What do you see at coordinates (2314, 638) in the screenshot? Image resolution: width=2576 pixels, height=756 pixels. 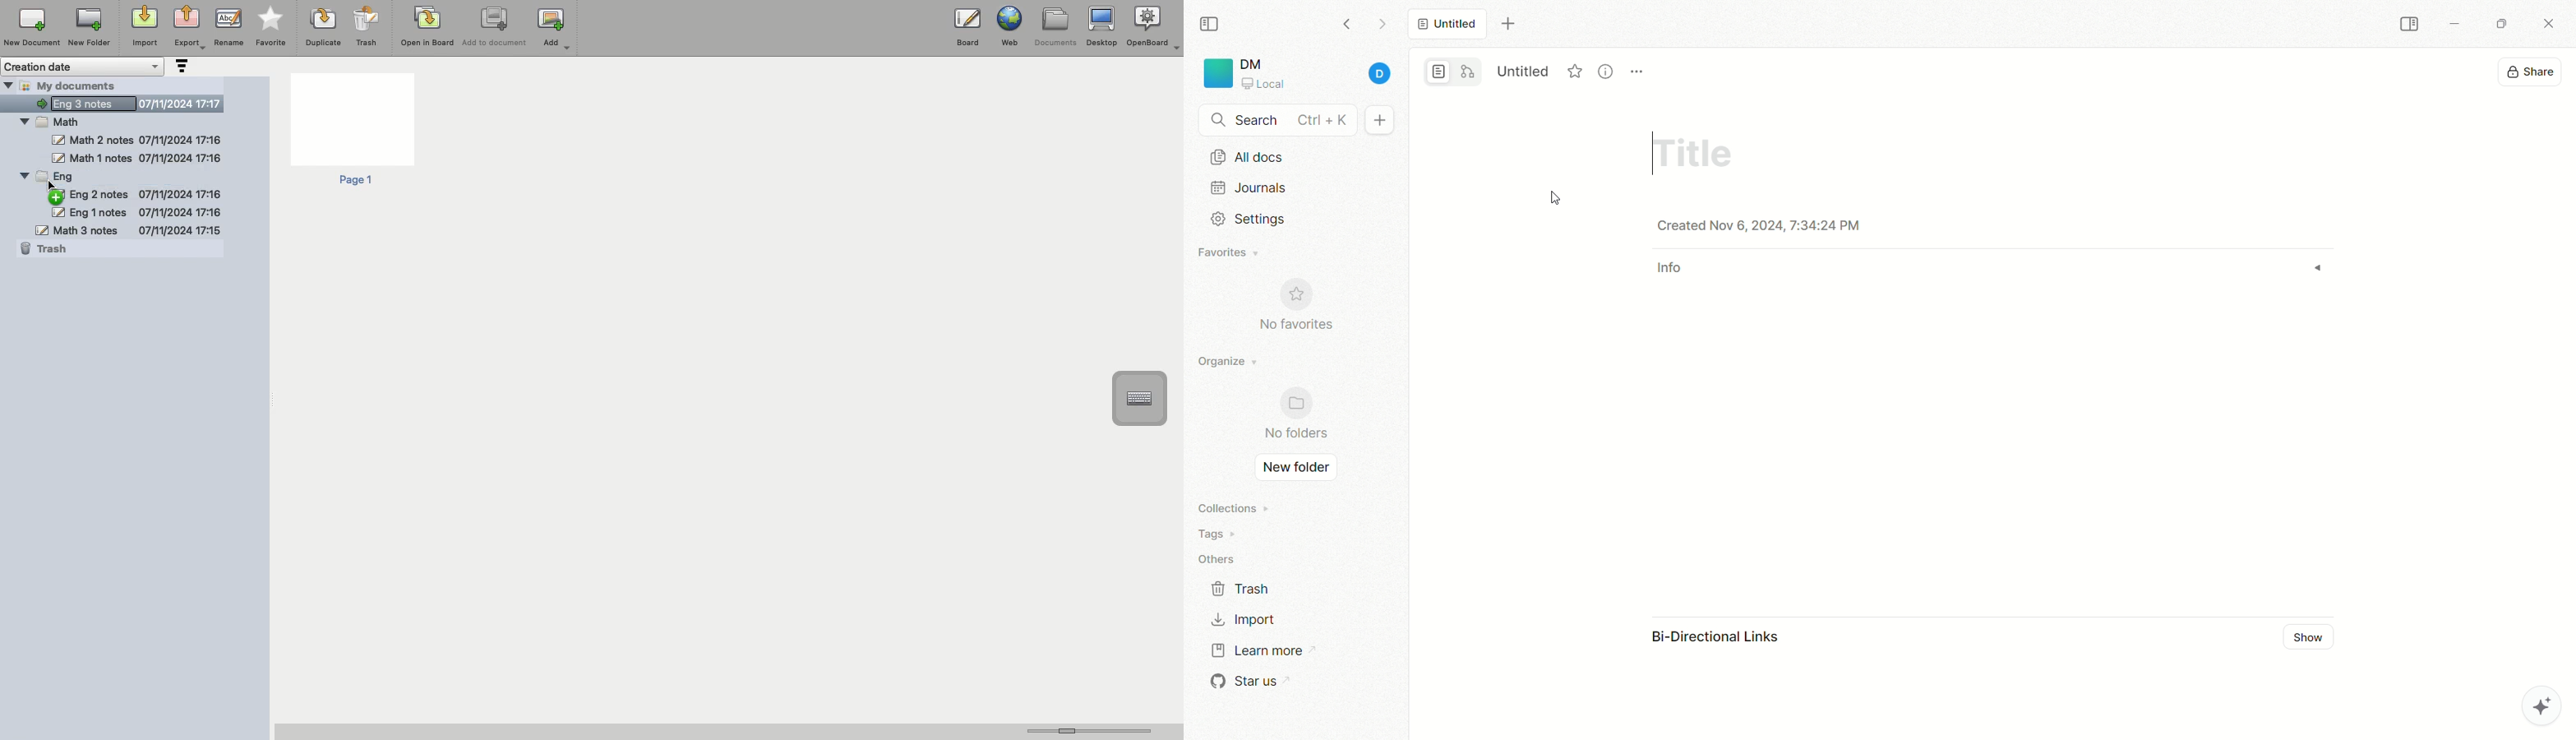 I see `show` at bounding box center [2314, 638].